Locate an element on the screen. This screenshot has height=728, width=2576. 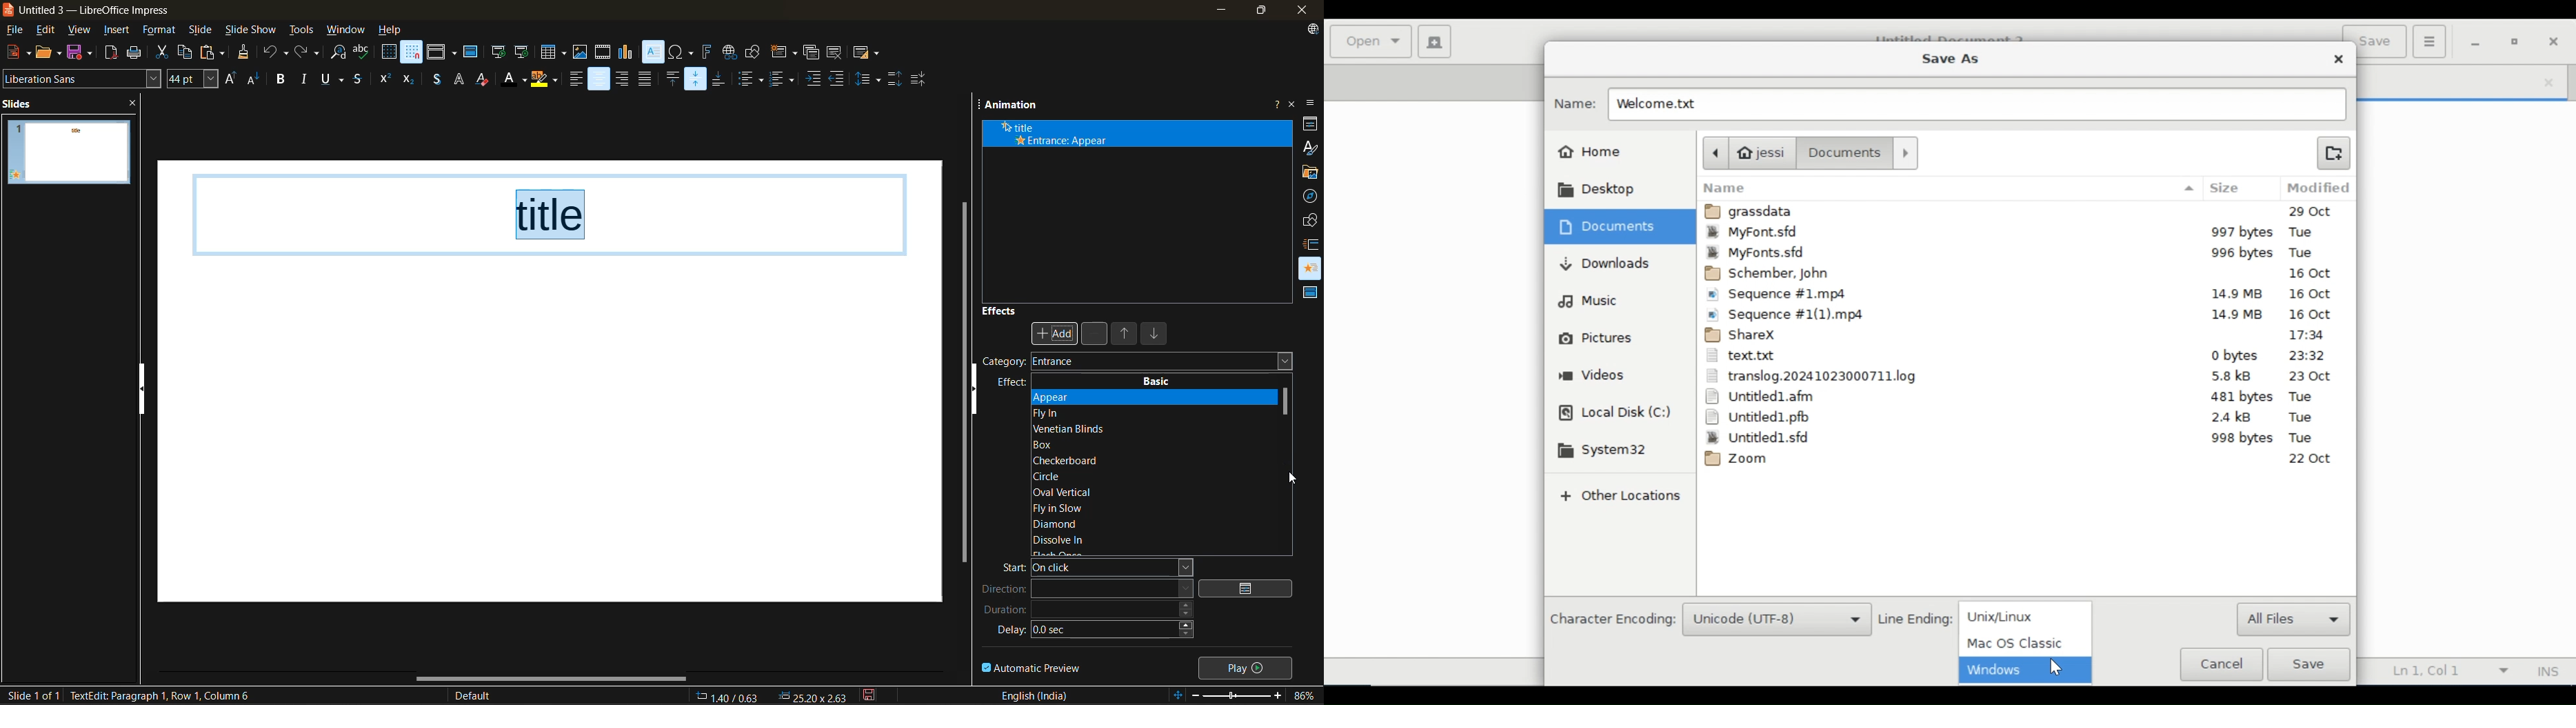
Create new document is located at coordinates (1434, 40).